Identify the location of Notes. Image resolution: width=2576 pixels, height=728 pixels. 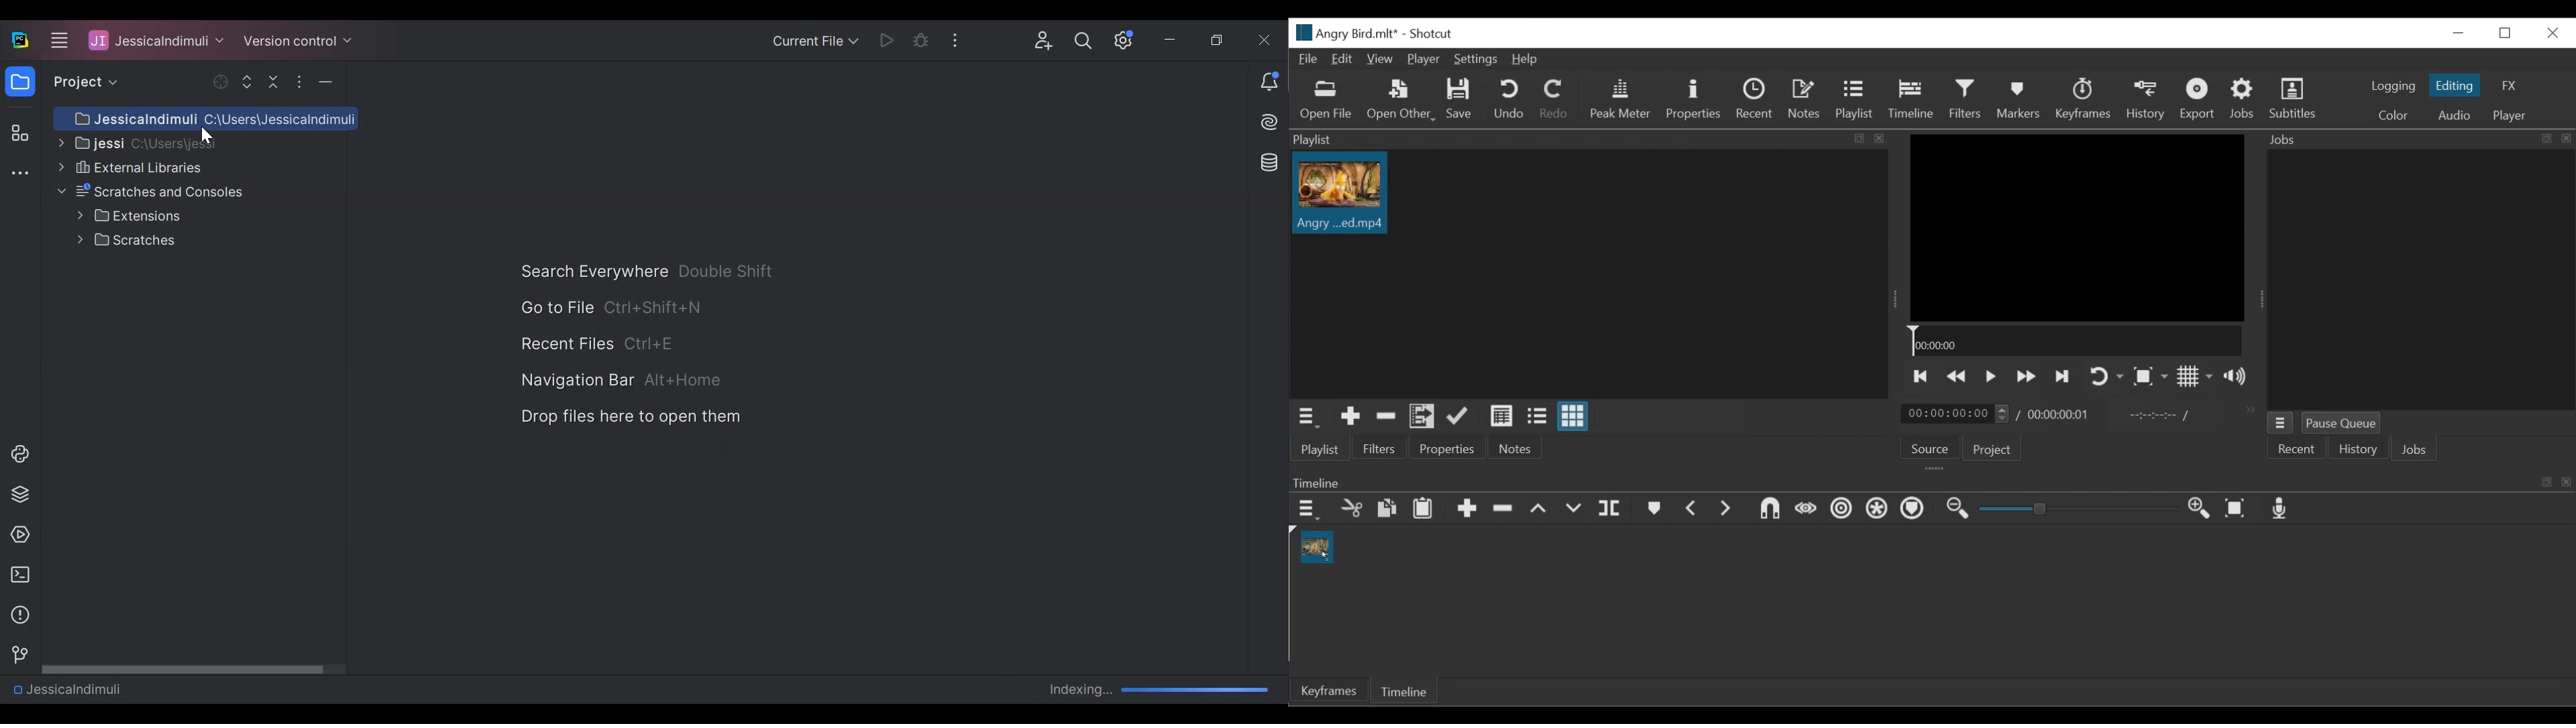
(1516, 448).